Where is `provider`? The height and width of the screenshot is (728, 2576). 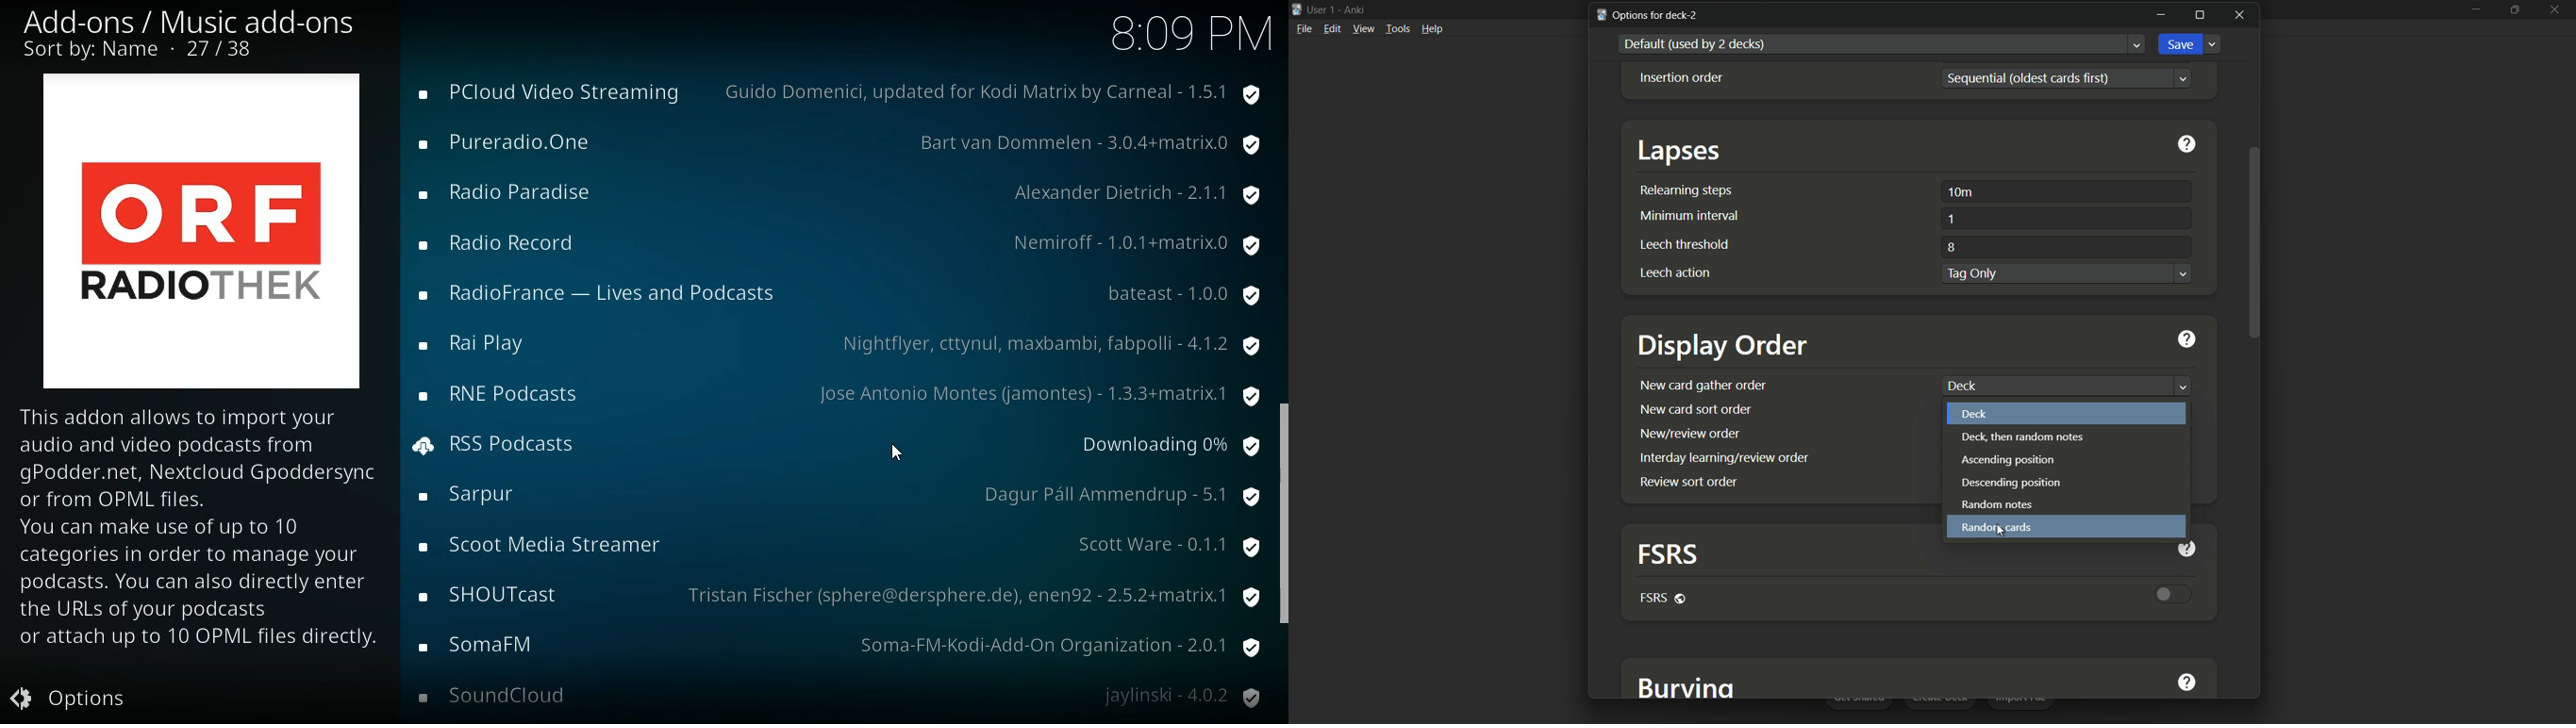
provider is located at coordinates (1054, 642).